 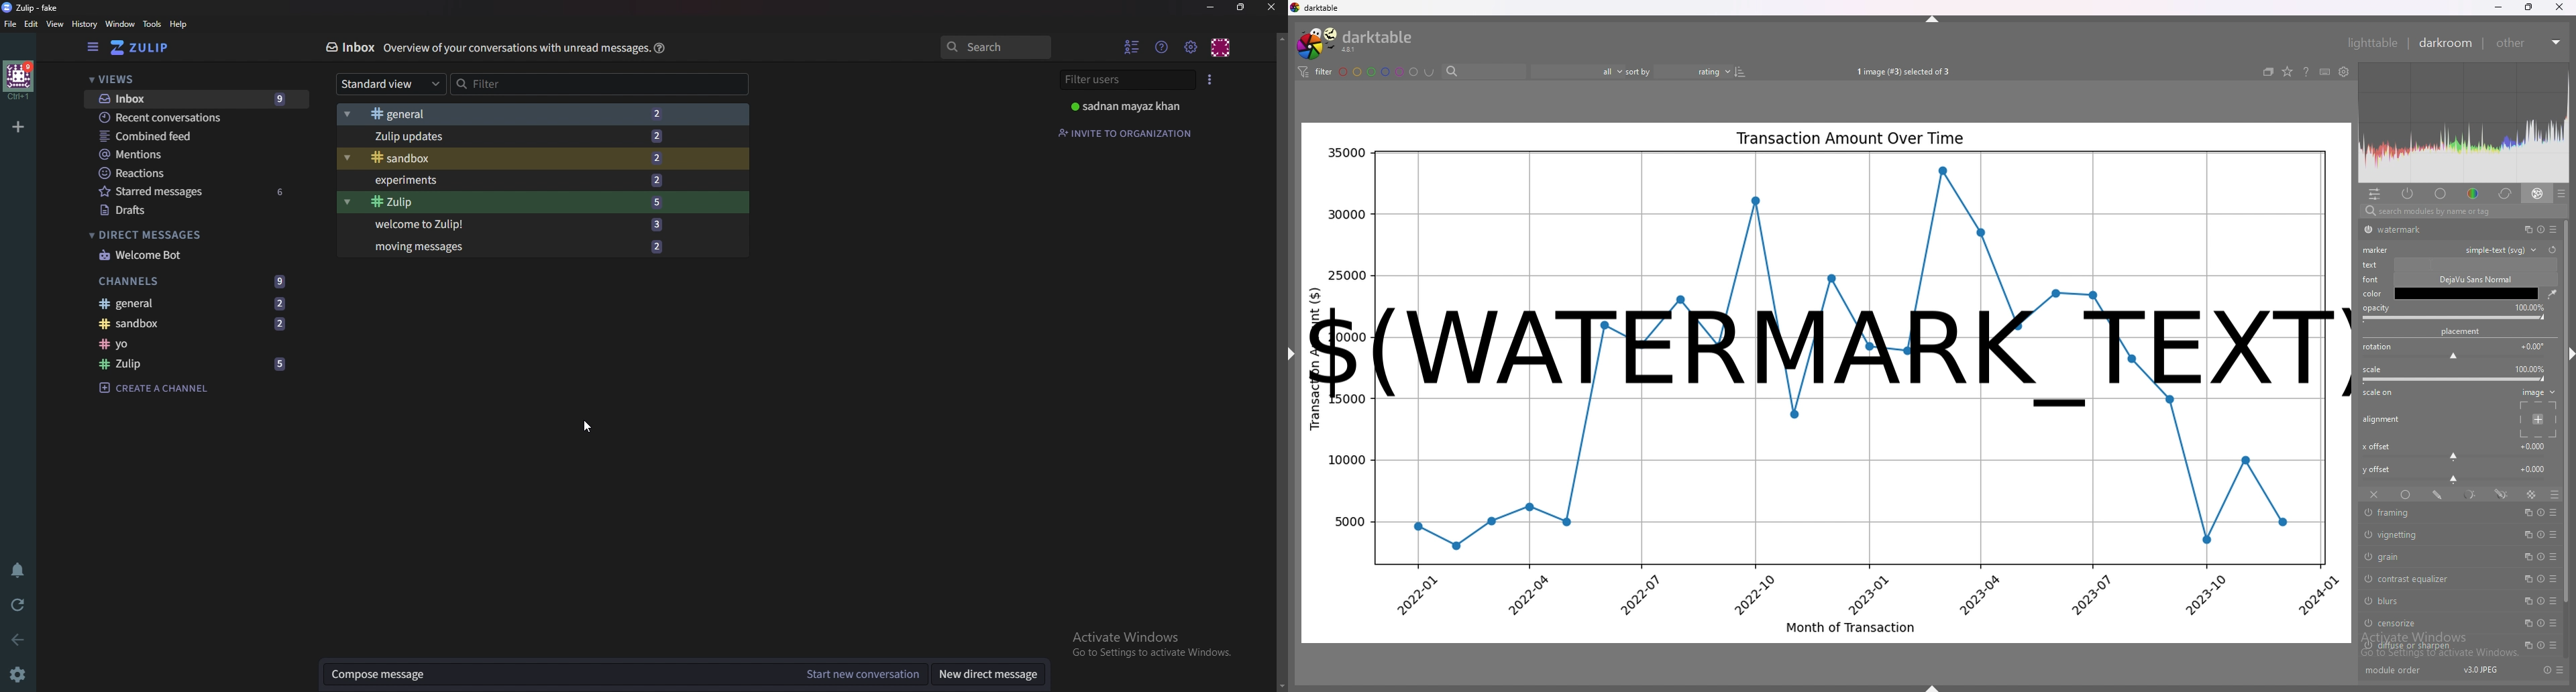 I want to click on search, so click(x=1001, y=46).